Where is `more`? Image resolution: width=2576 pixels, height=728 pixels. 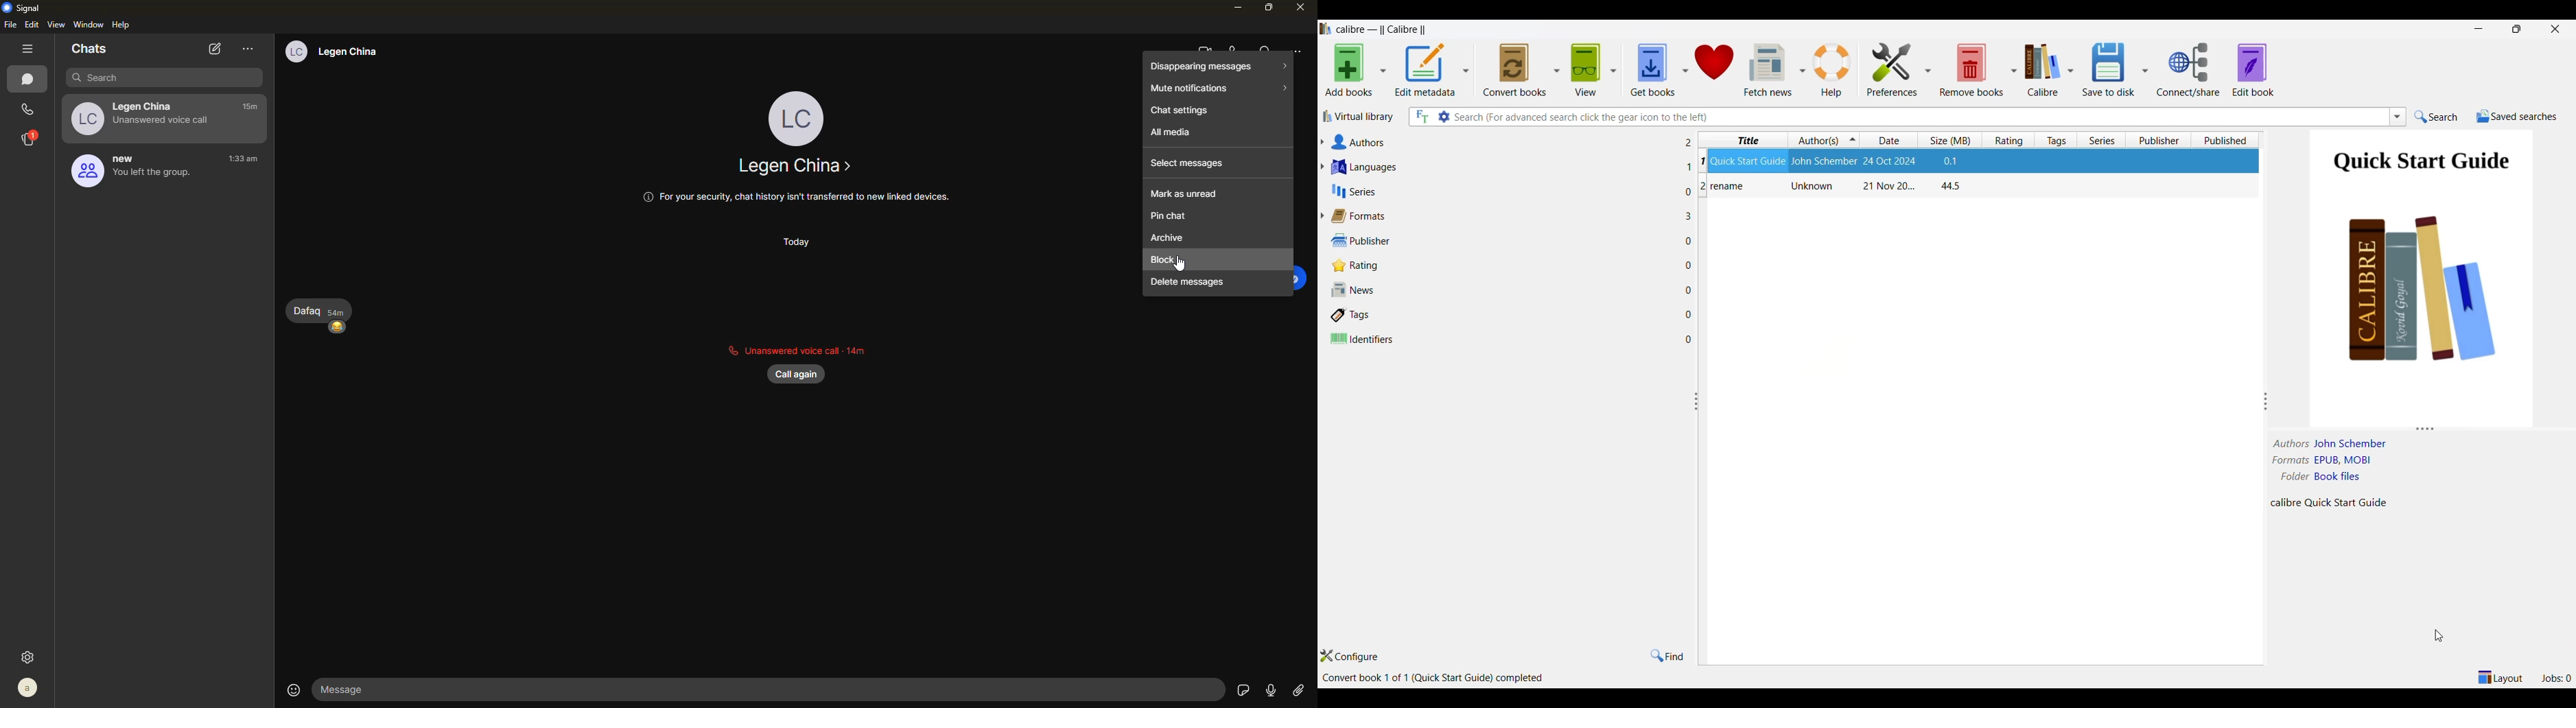 more is located at coordinates (1296, 53).